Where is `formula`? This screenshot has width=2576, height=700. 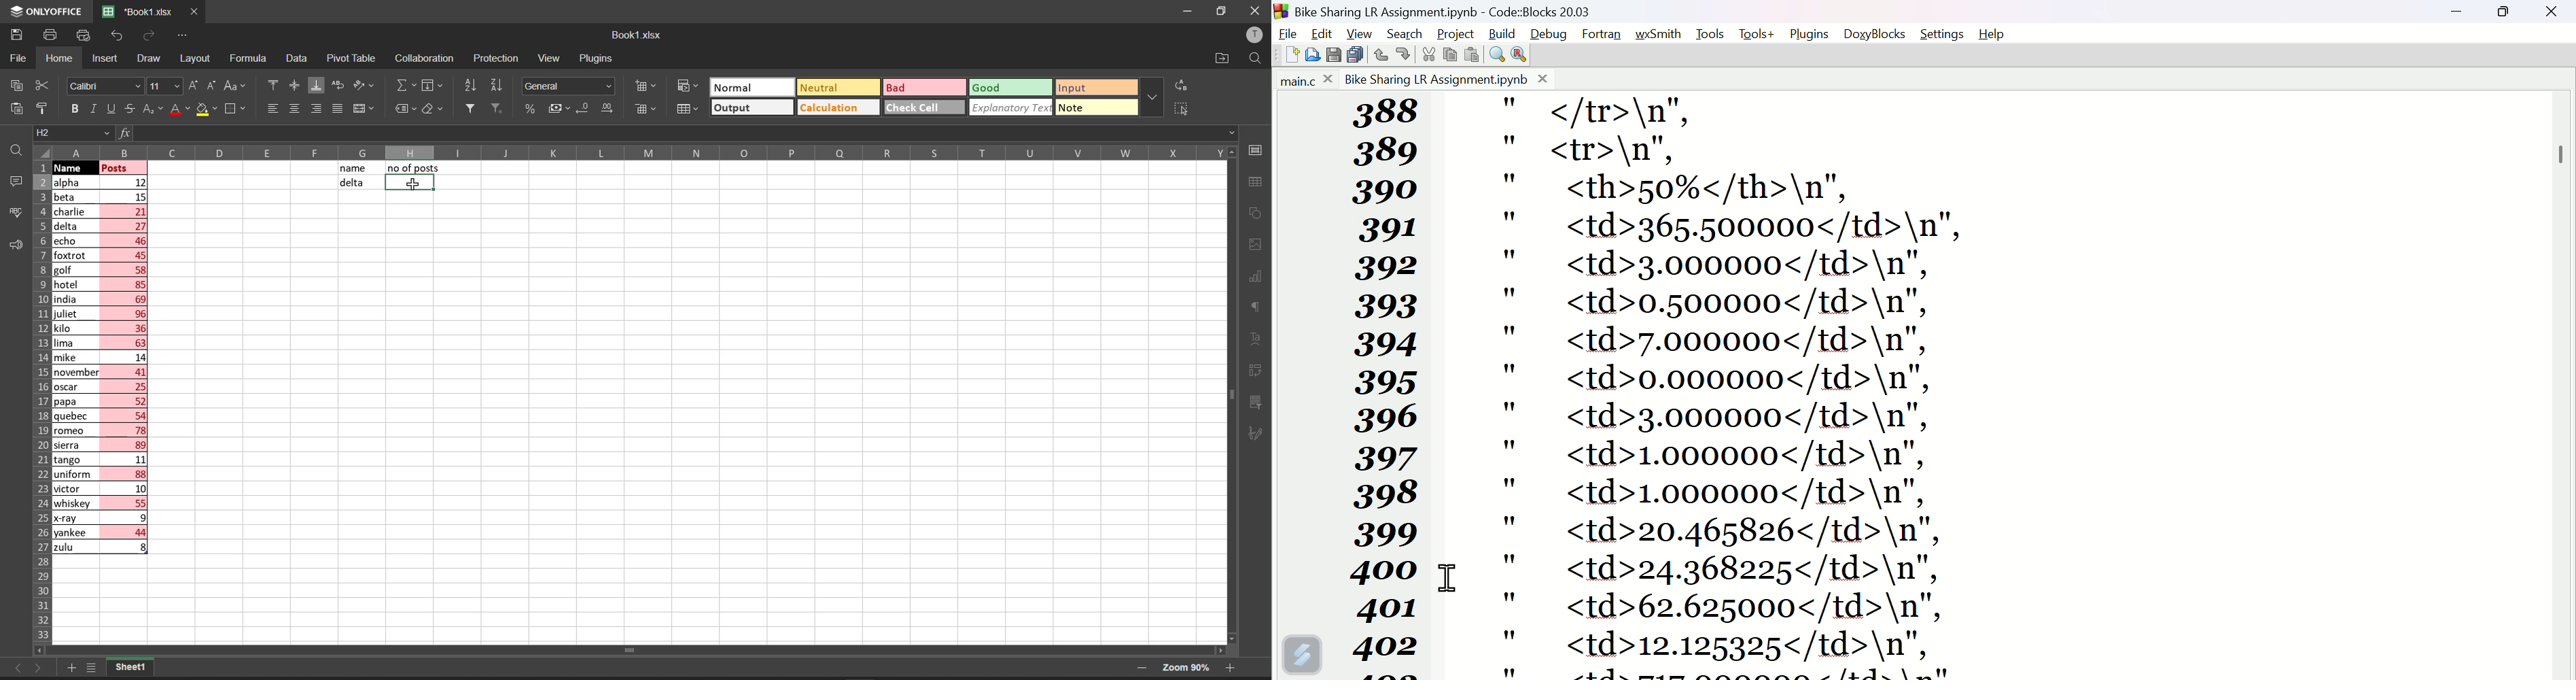
formula is located at coordinates (123, 133).